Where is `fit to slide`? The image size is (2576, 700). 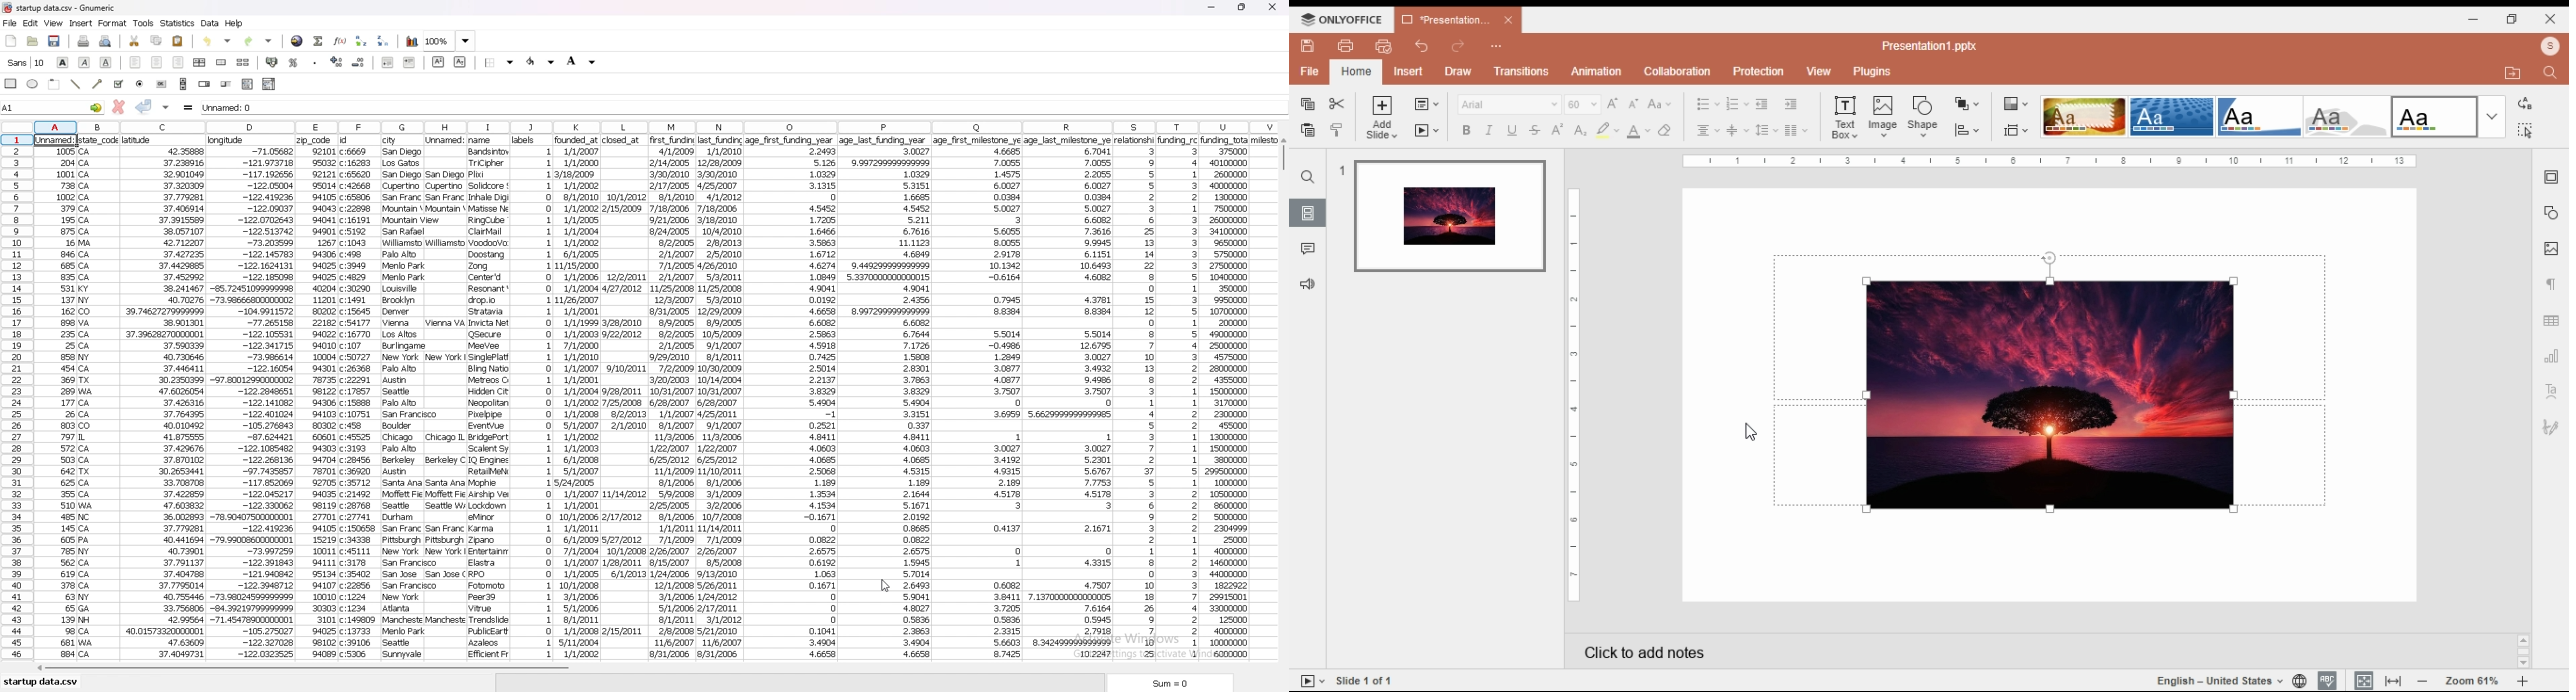 fit to slide is located at coordinates (2363, 680).